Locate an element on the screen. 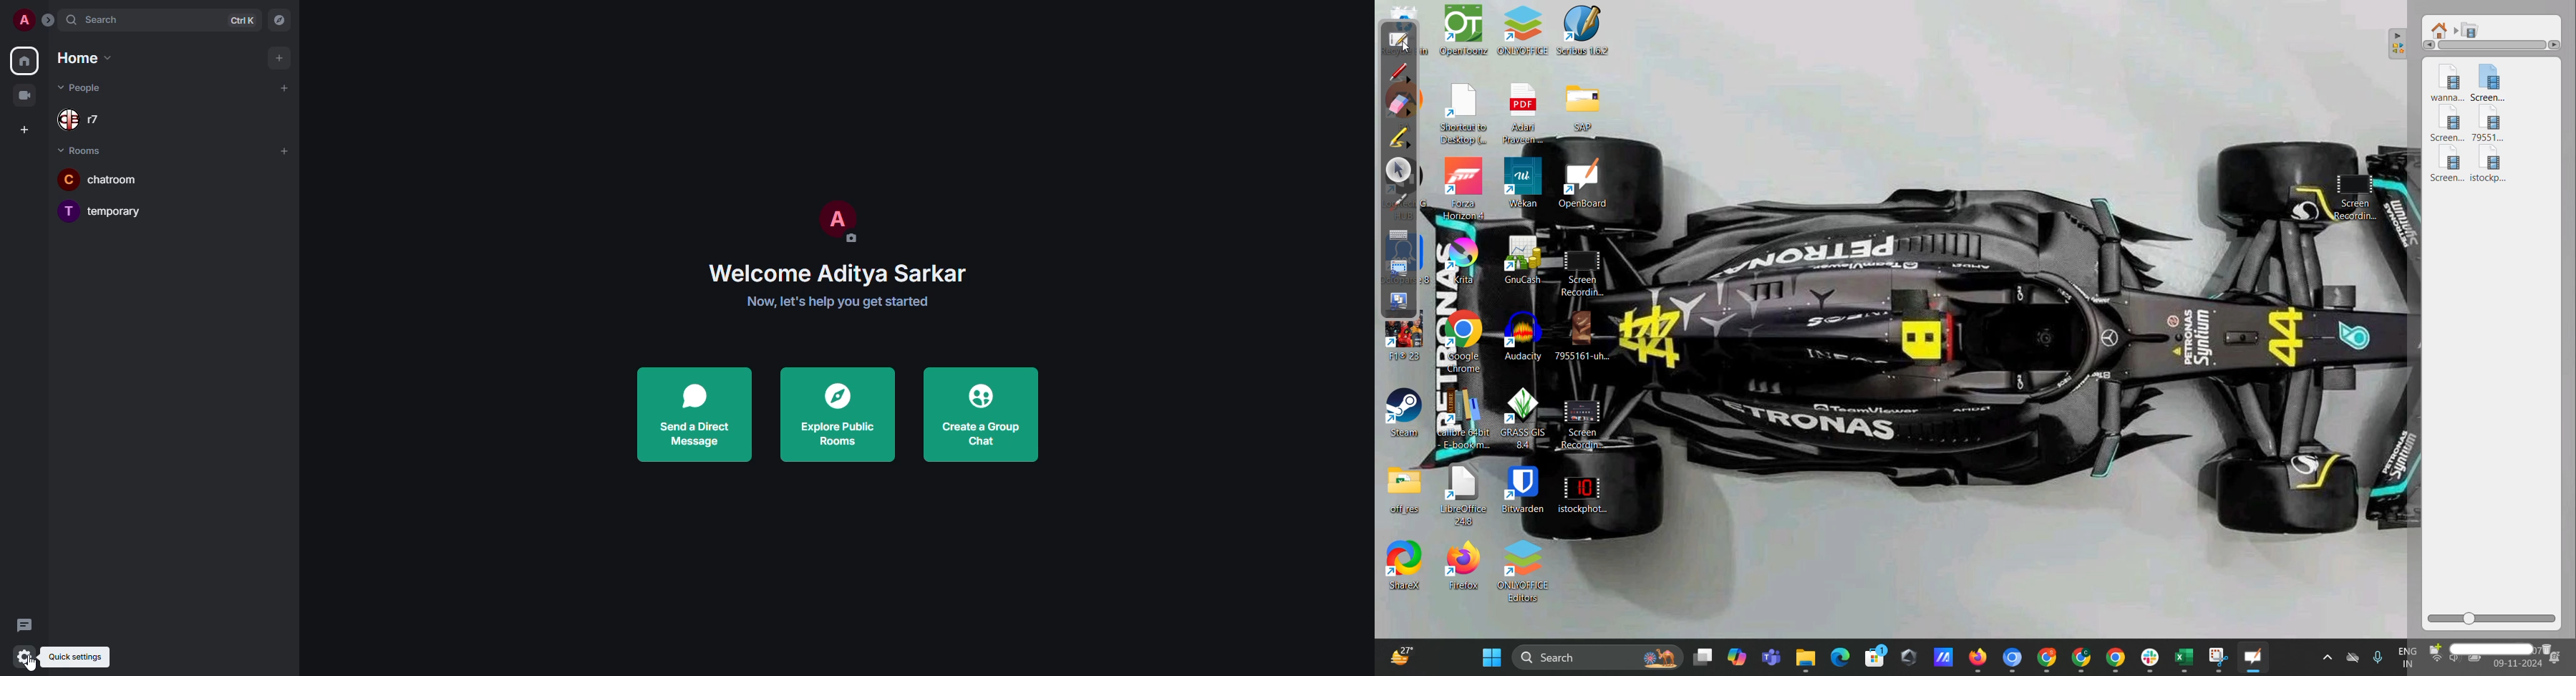  profile is located at coordinates (24, 21).